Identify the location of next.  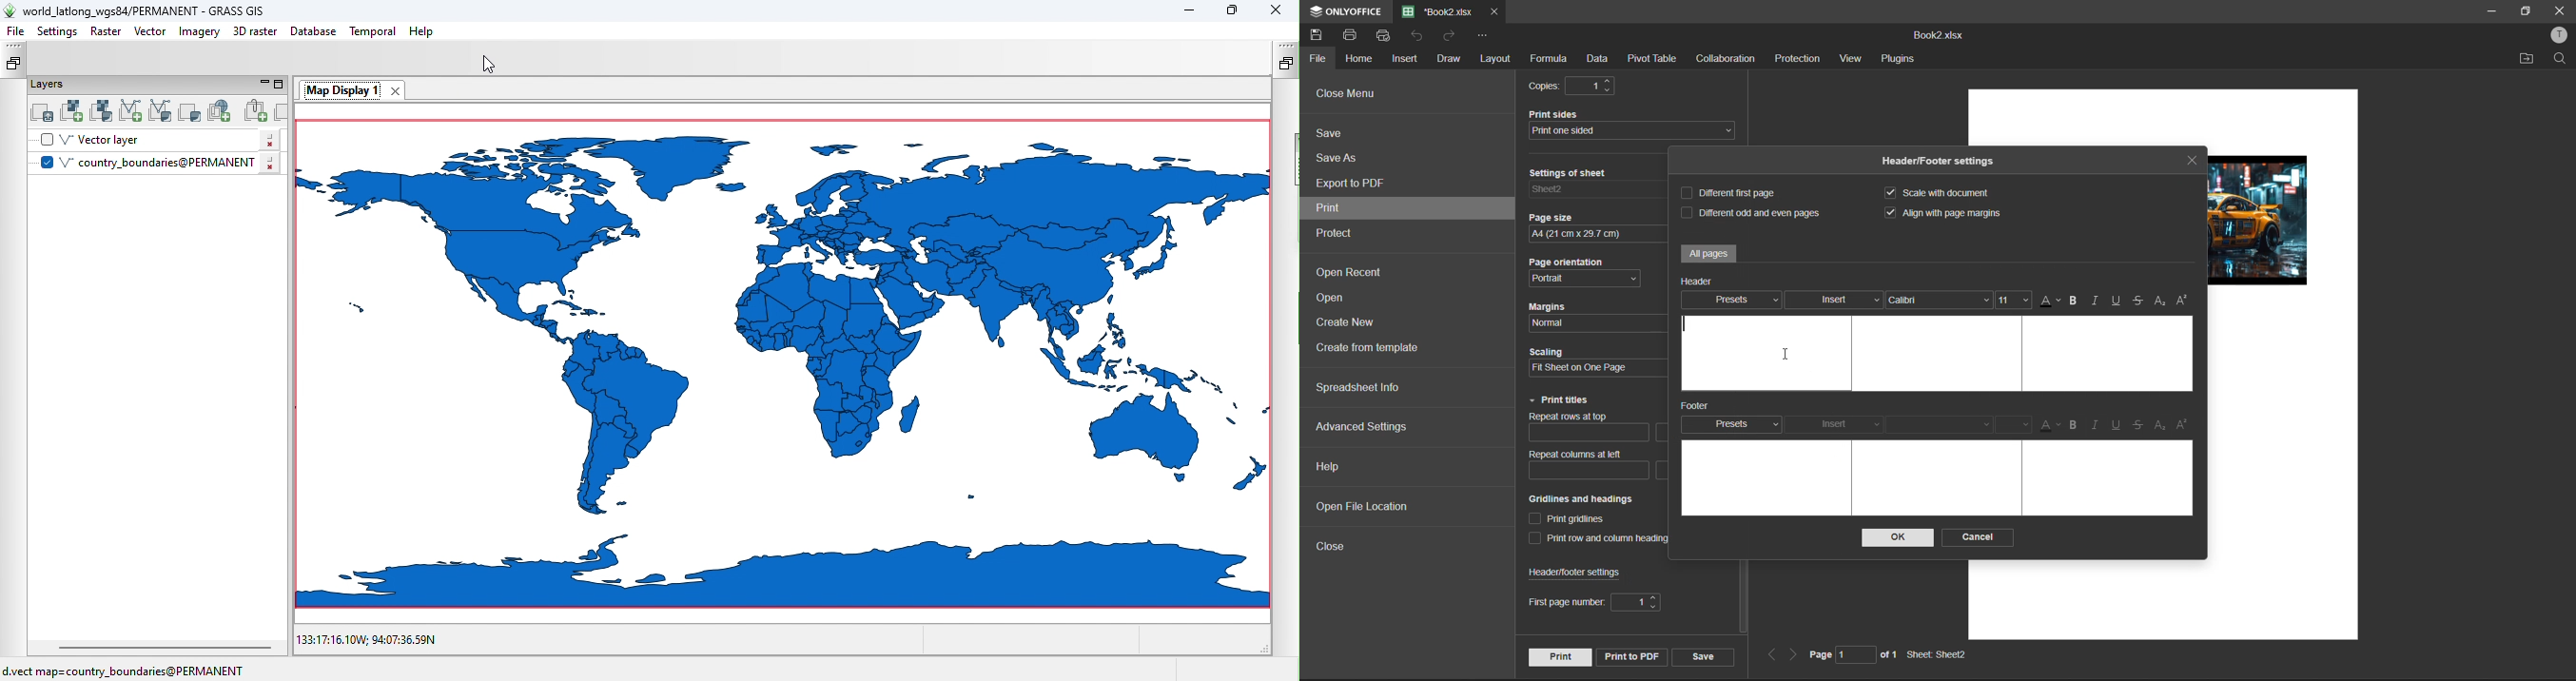
(1794, 656).